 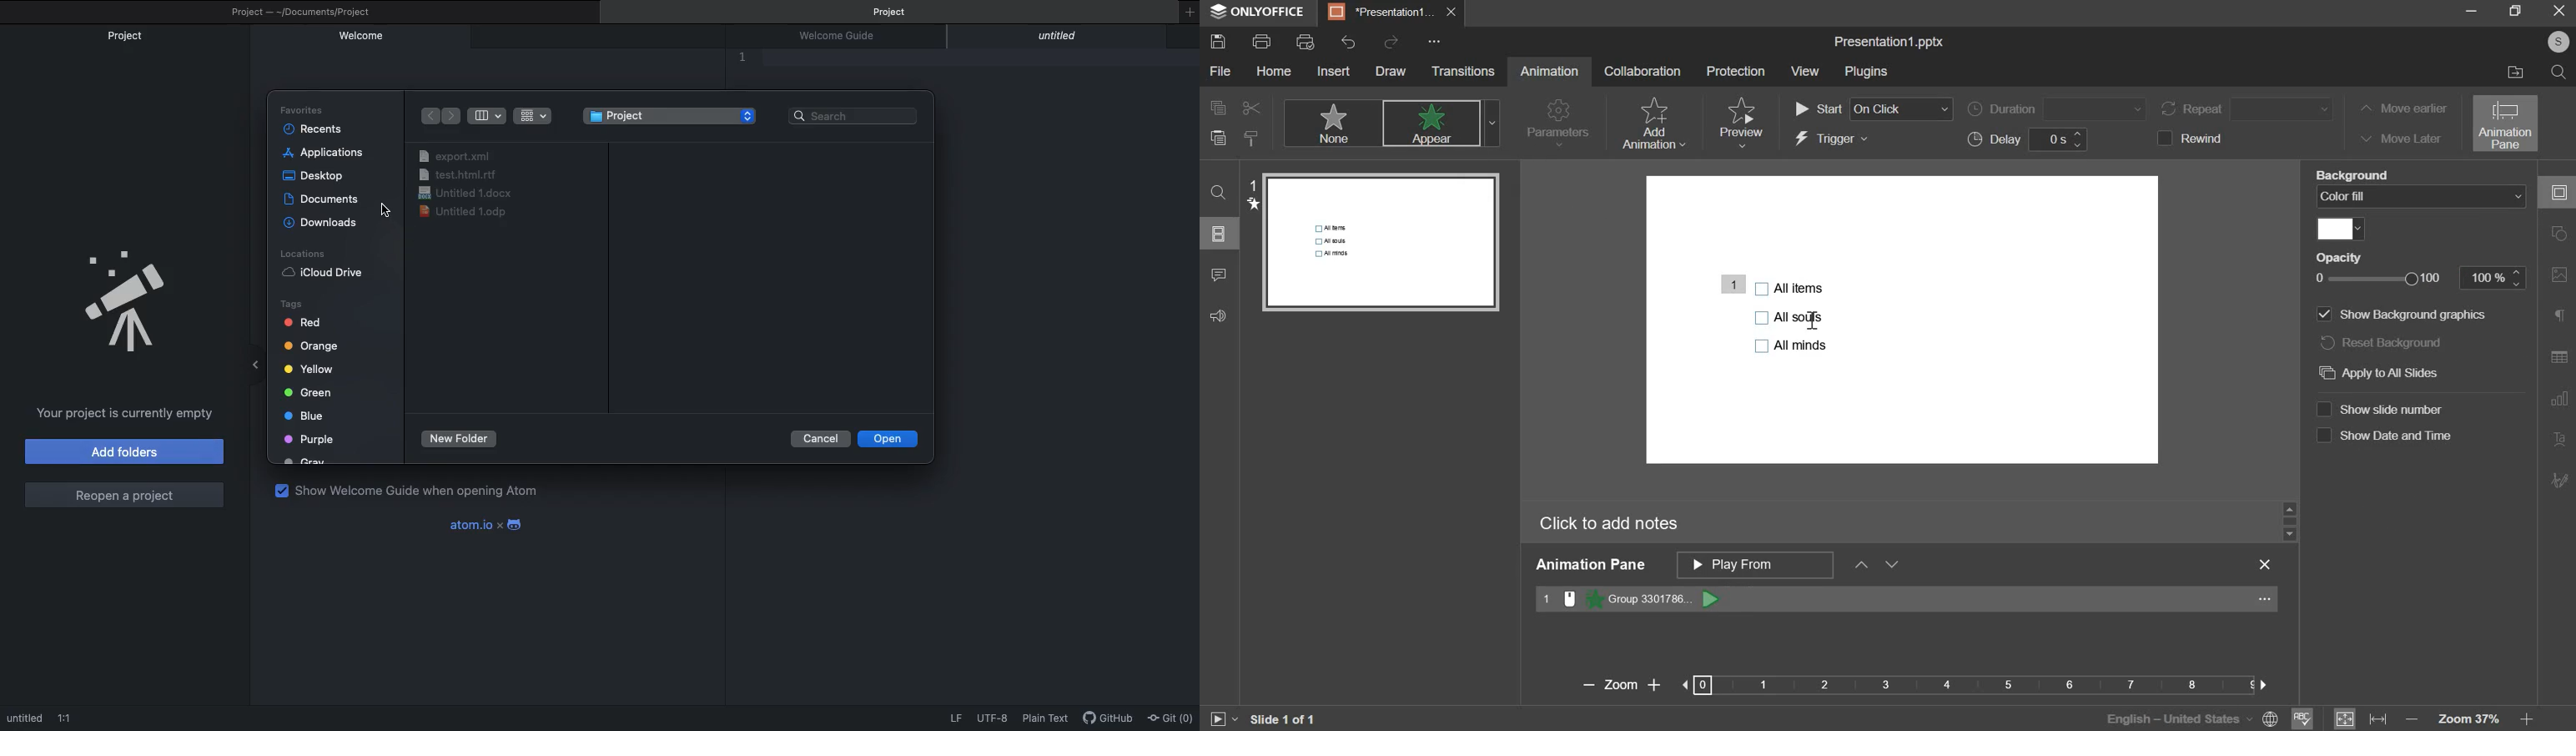 I want to click on start order, so click(x=1873, y=110).